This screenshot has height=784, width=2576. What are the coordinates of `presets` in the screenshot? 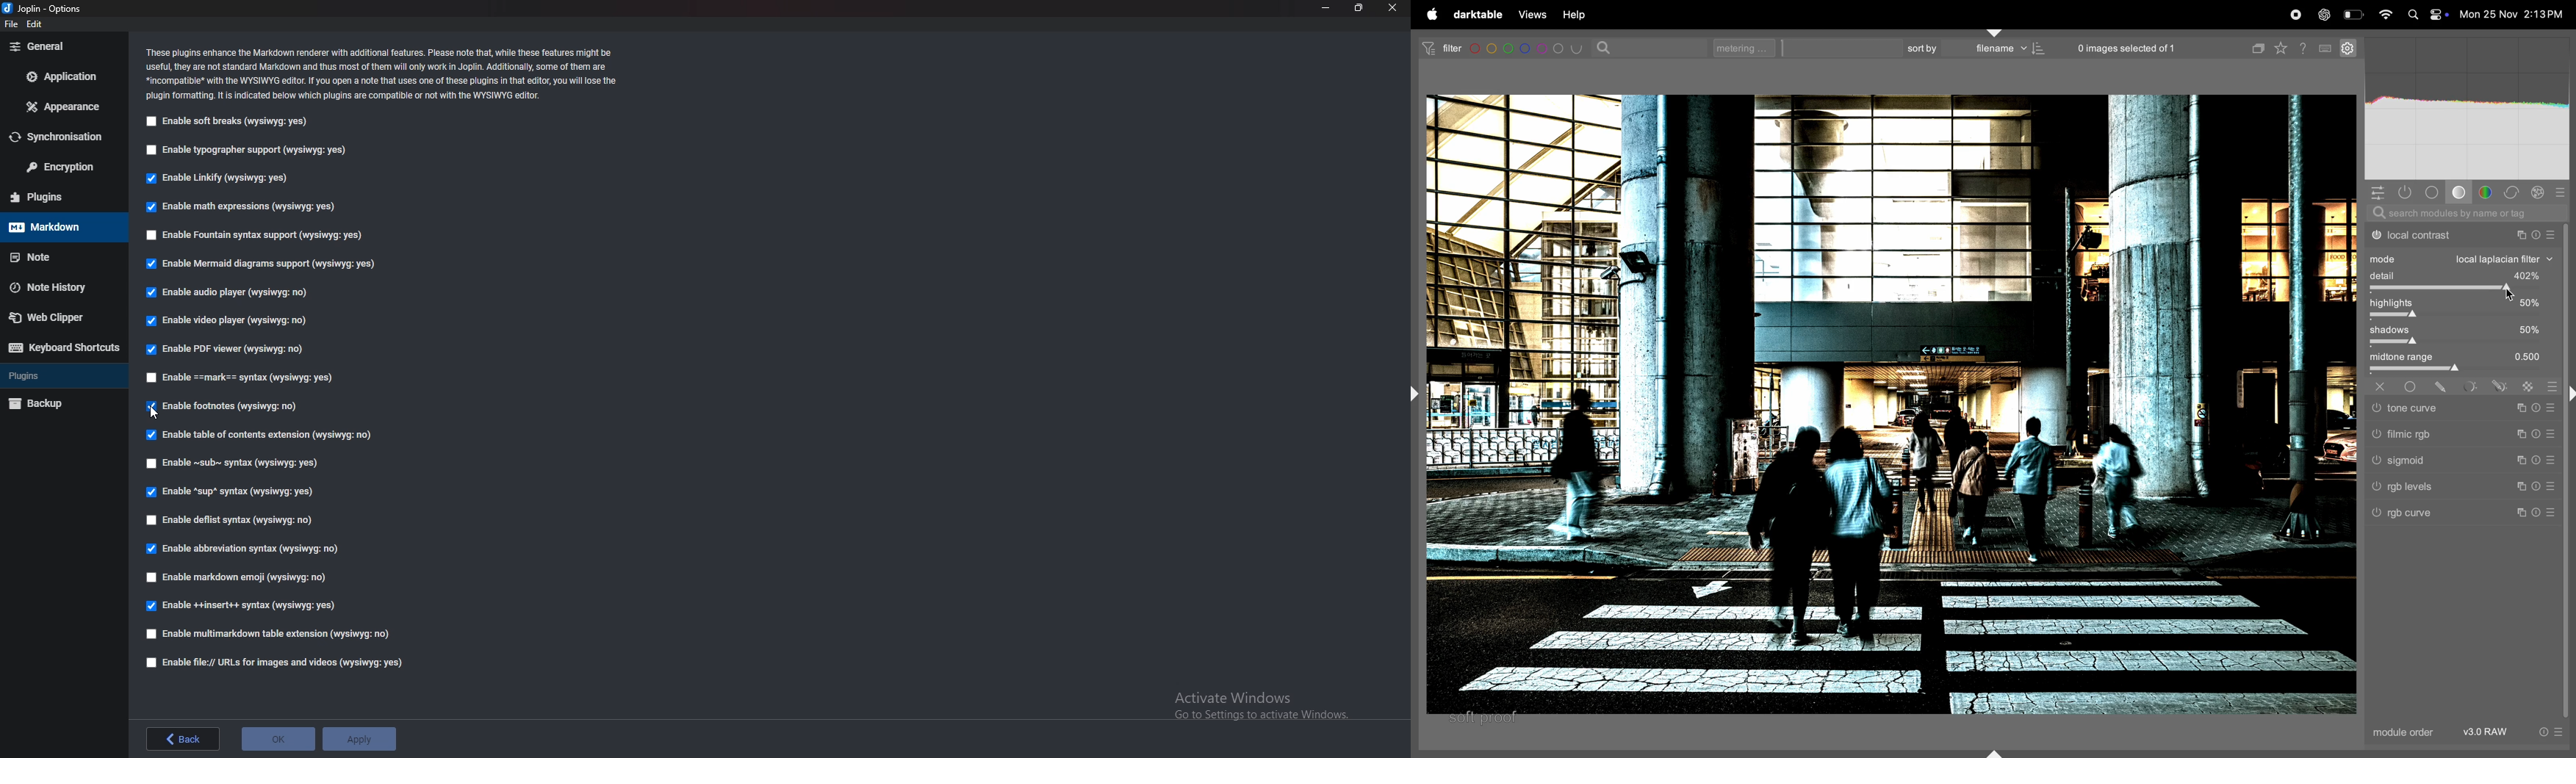 It's located at (2562, 191).